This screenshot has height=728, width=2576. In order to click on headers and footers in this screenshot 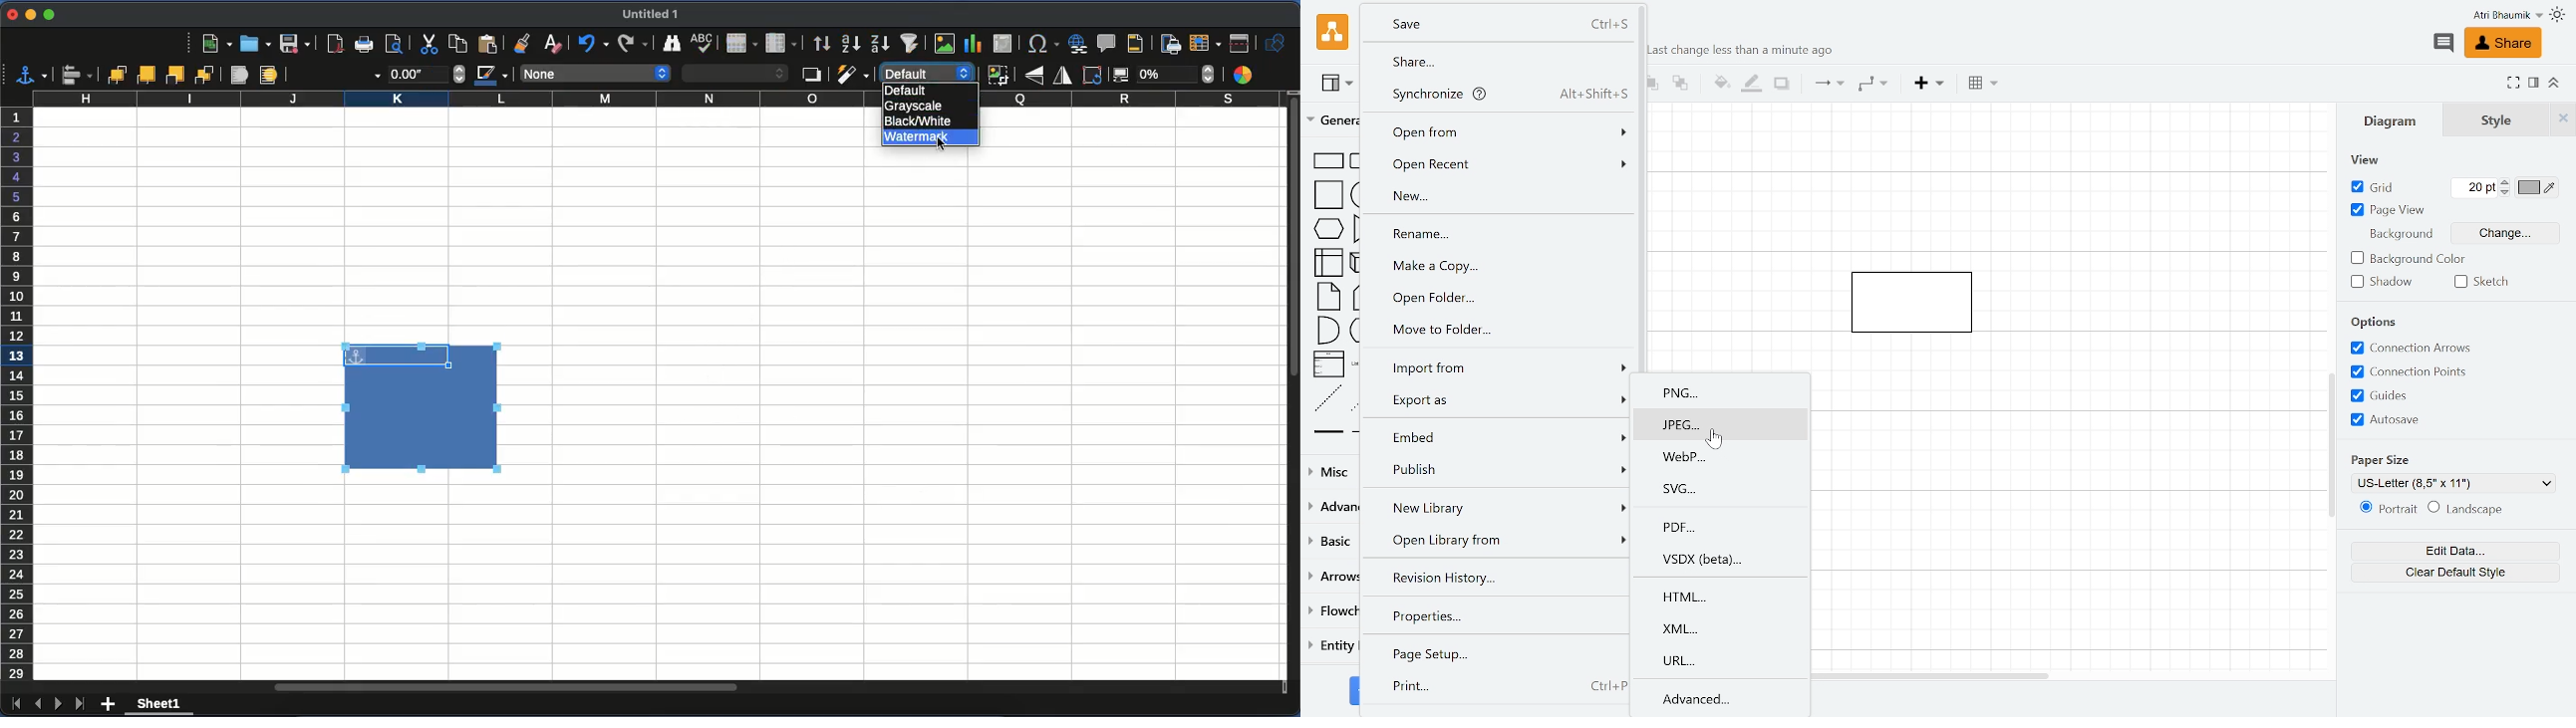, I will do `click(1141, 42)`.